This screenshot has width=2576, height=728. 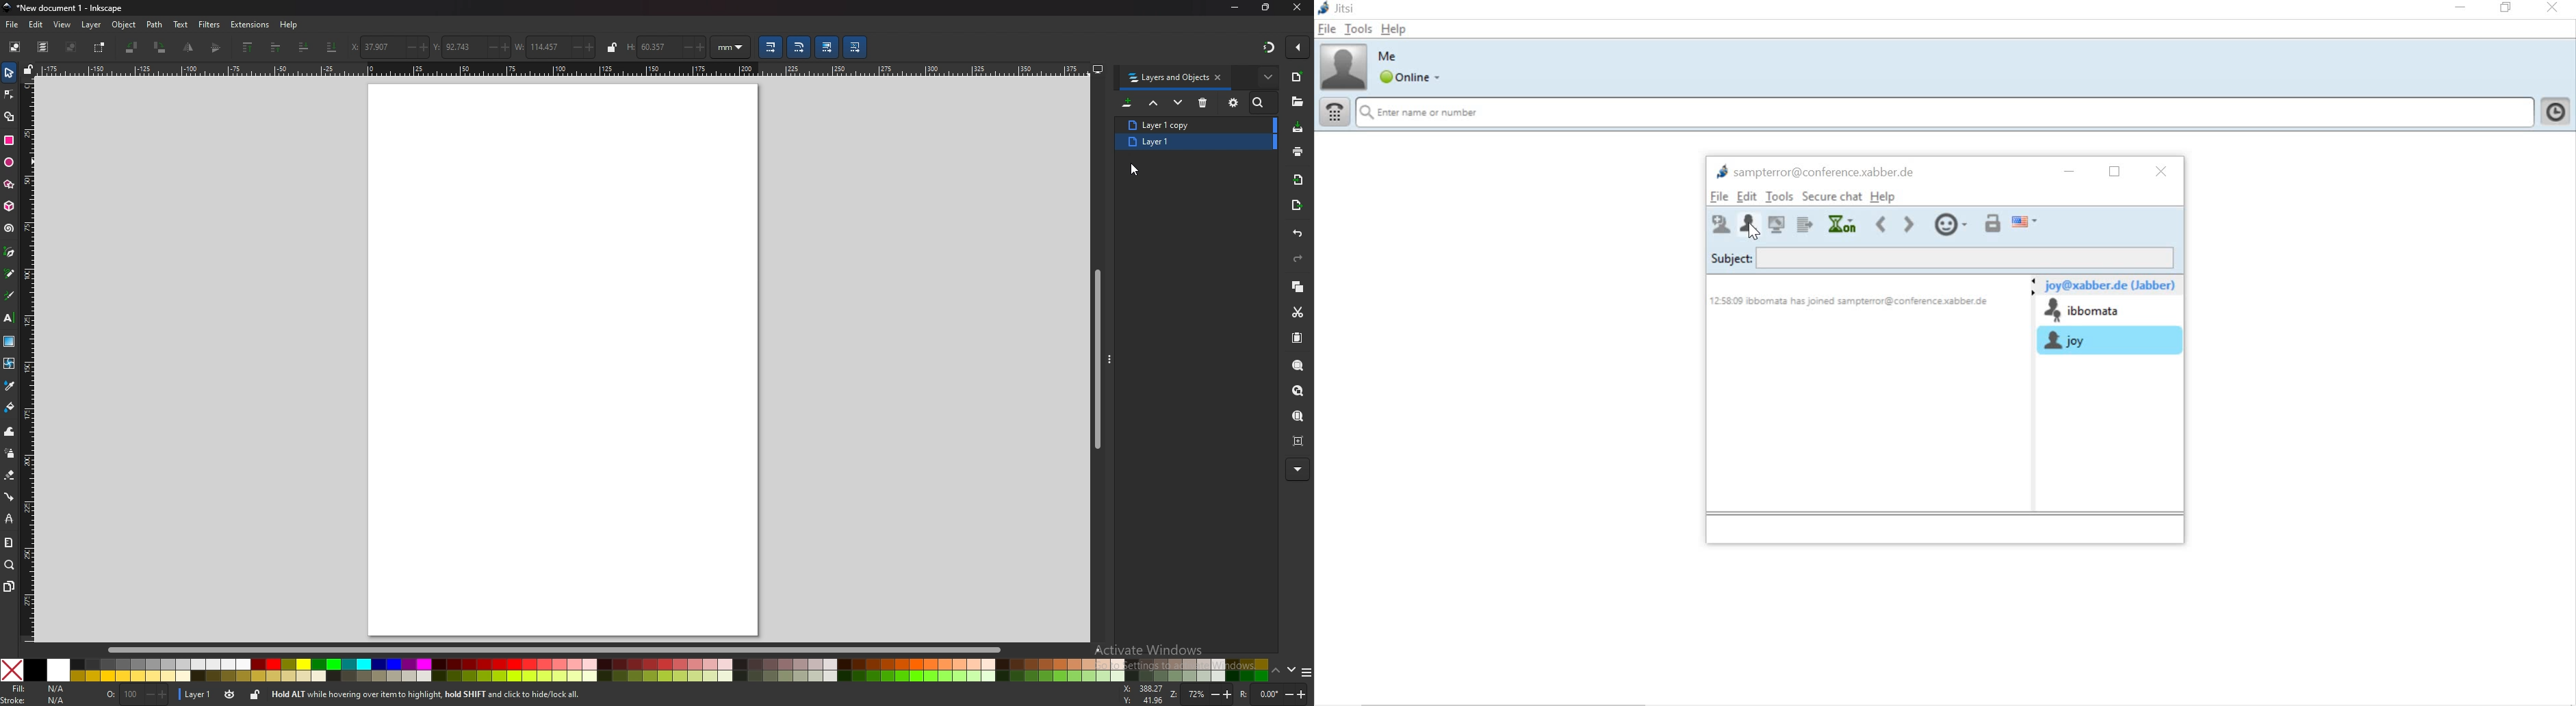 I want to click on start private conversation, so click(x=1992, y=224).